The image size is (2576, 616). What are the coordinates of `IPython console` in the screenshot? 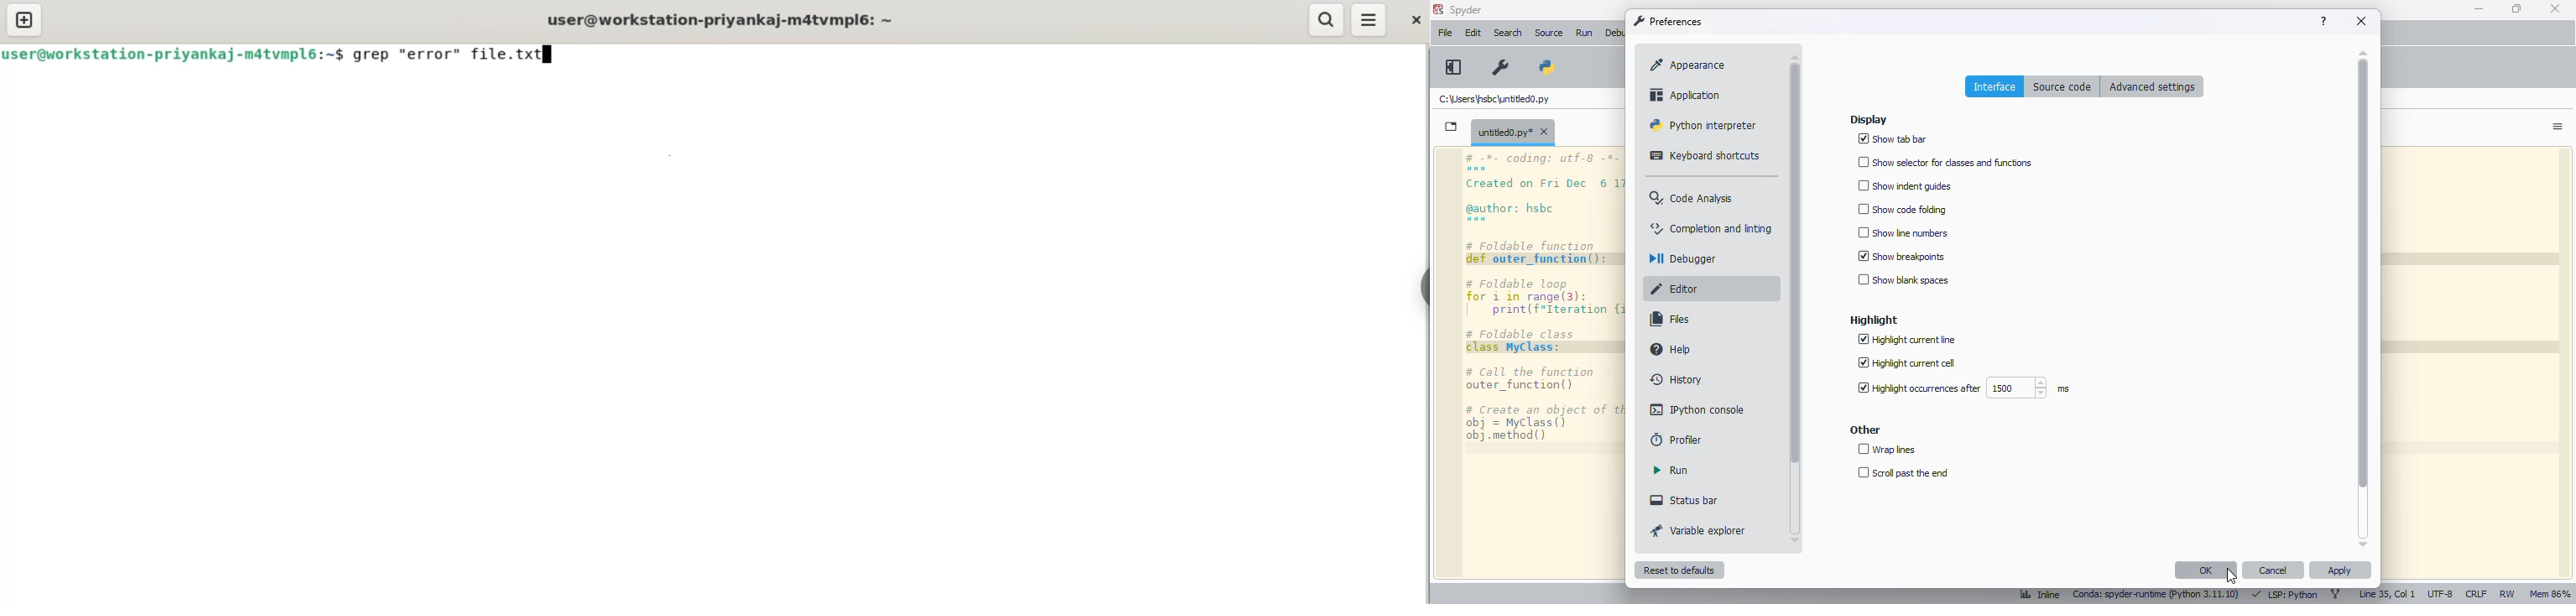 It's located at (1698, 409).